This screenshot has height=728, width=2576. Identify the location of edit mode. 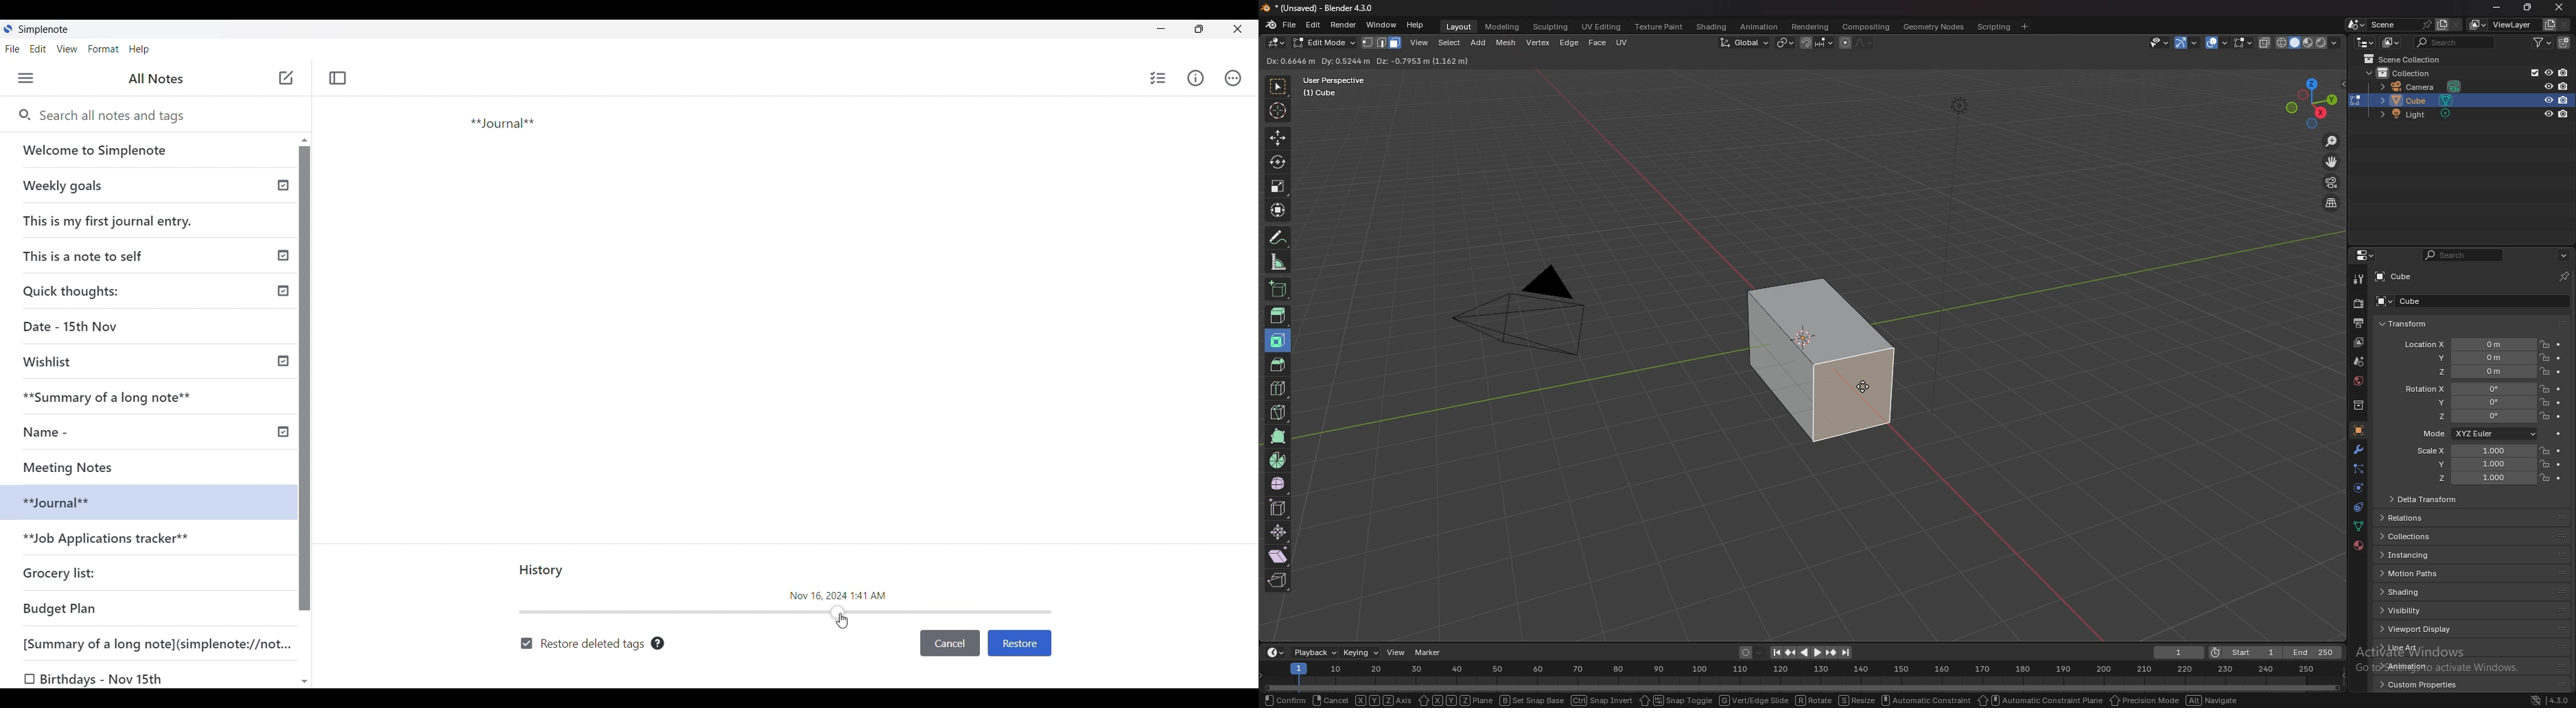
(1324, 43).